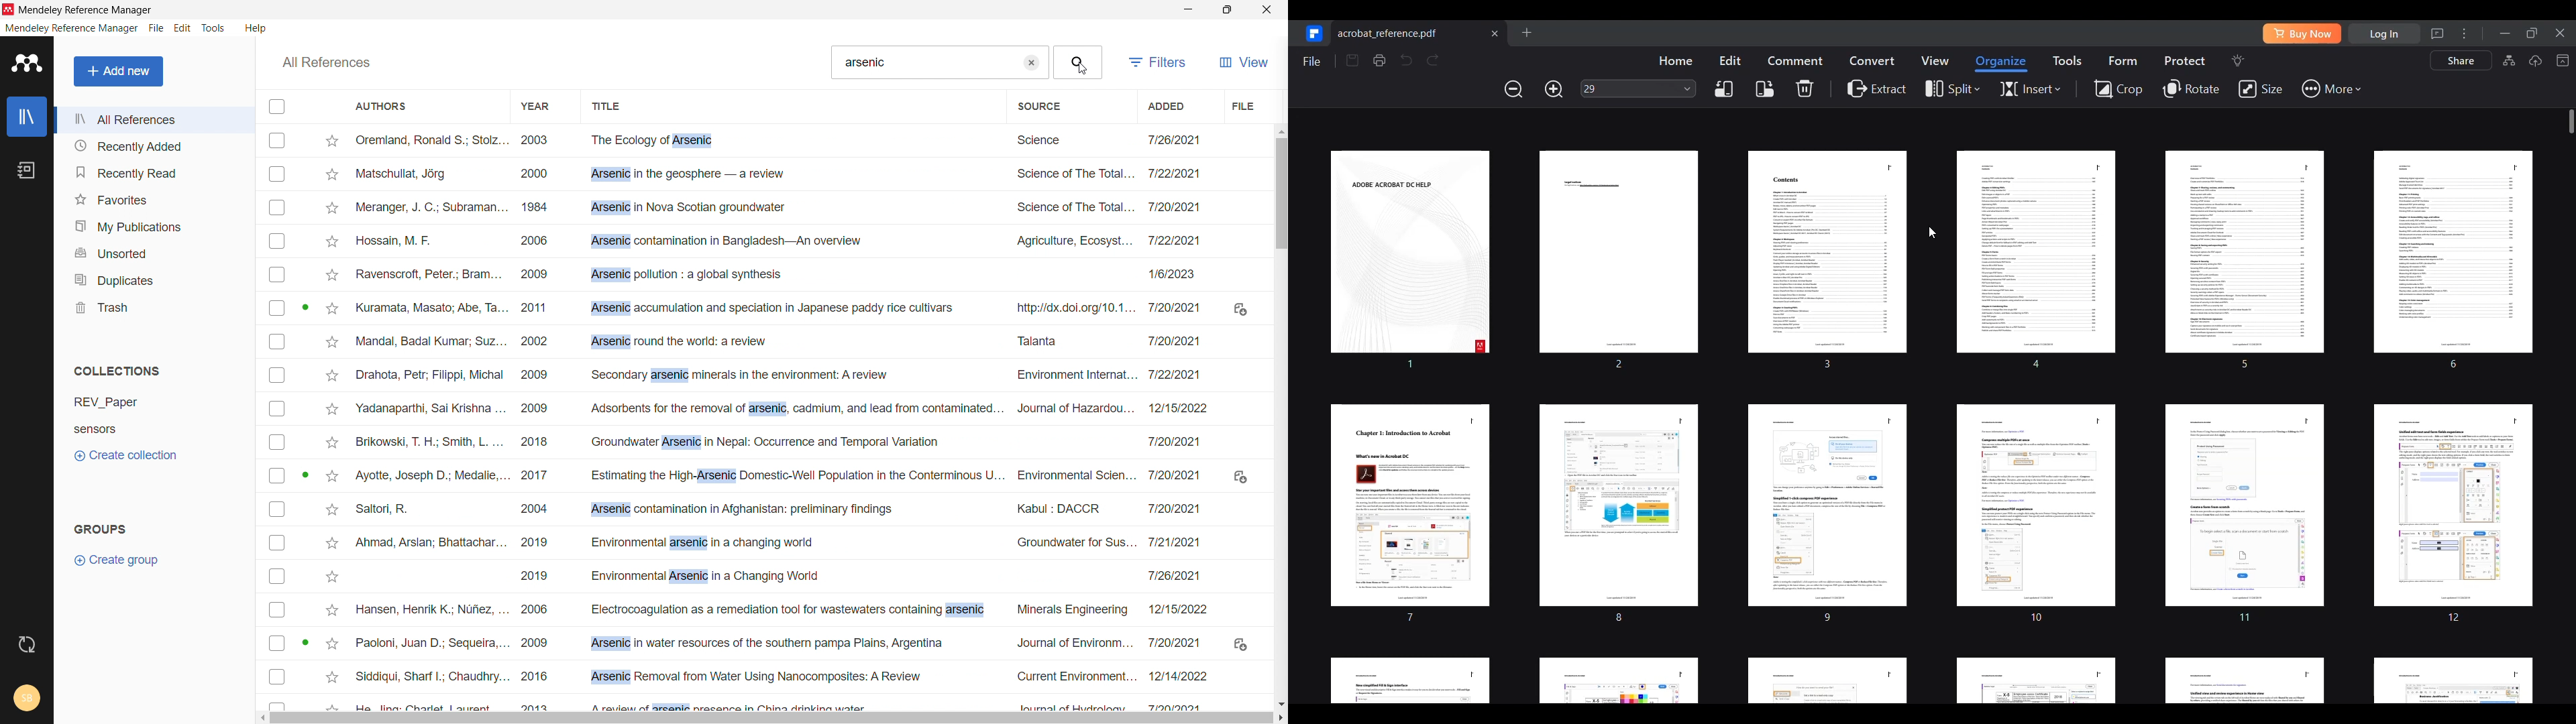 Image resolution: width=2576 pixels, height=728 pixels. What do you see at coordinates (777, 309) in the screenshot?
I see `Kuramata, Masato; Abe, Ta... 2011 Arsenic accumulation and speciation in Japanese paddy rice cultivars http://dx.doi.org/10.1... 7/20/2021` at bounding box center [777, 309].